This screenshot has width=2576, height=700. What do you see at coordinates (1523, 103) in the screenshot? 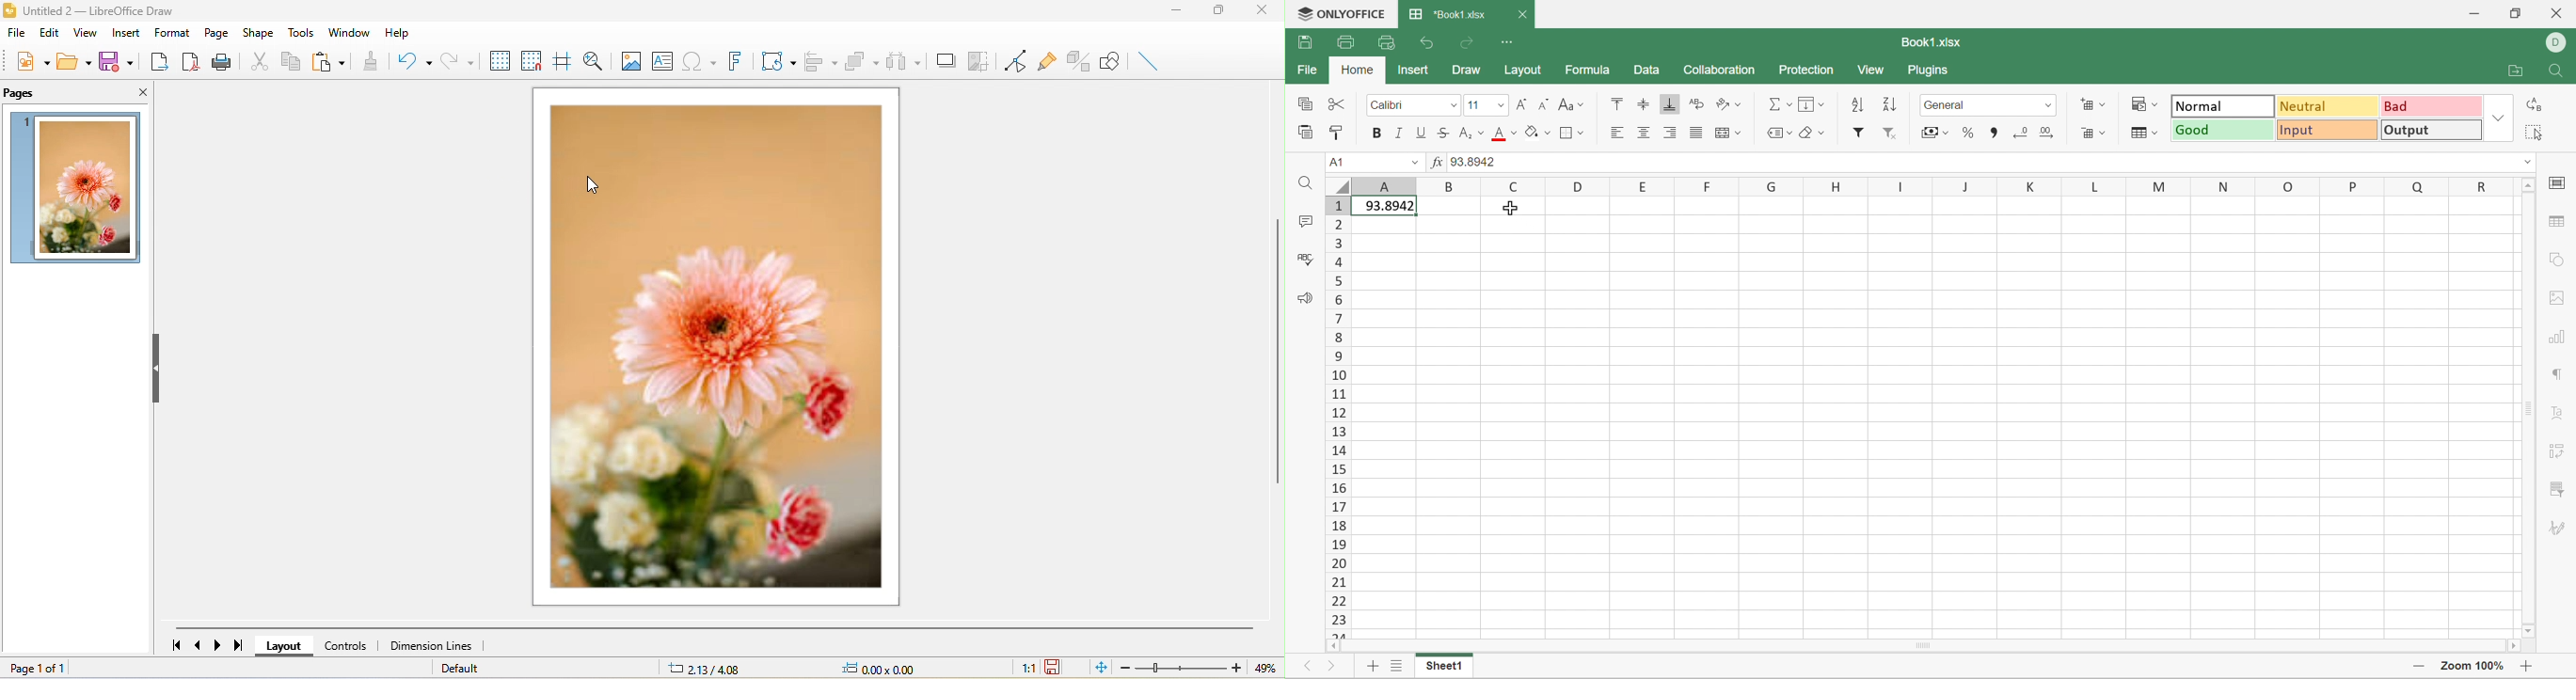
I see `Increment font size` at bounding box center [1523, 103].